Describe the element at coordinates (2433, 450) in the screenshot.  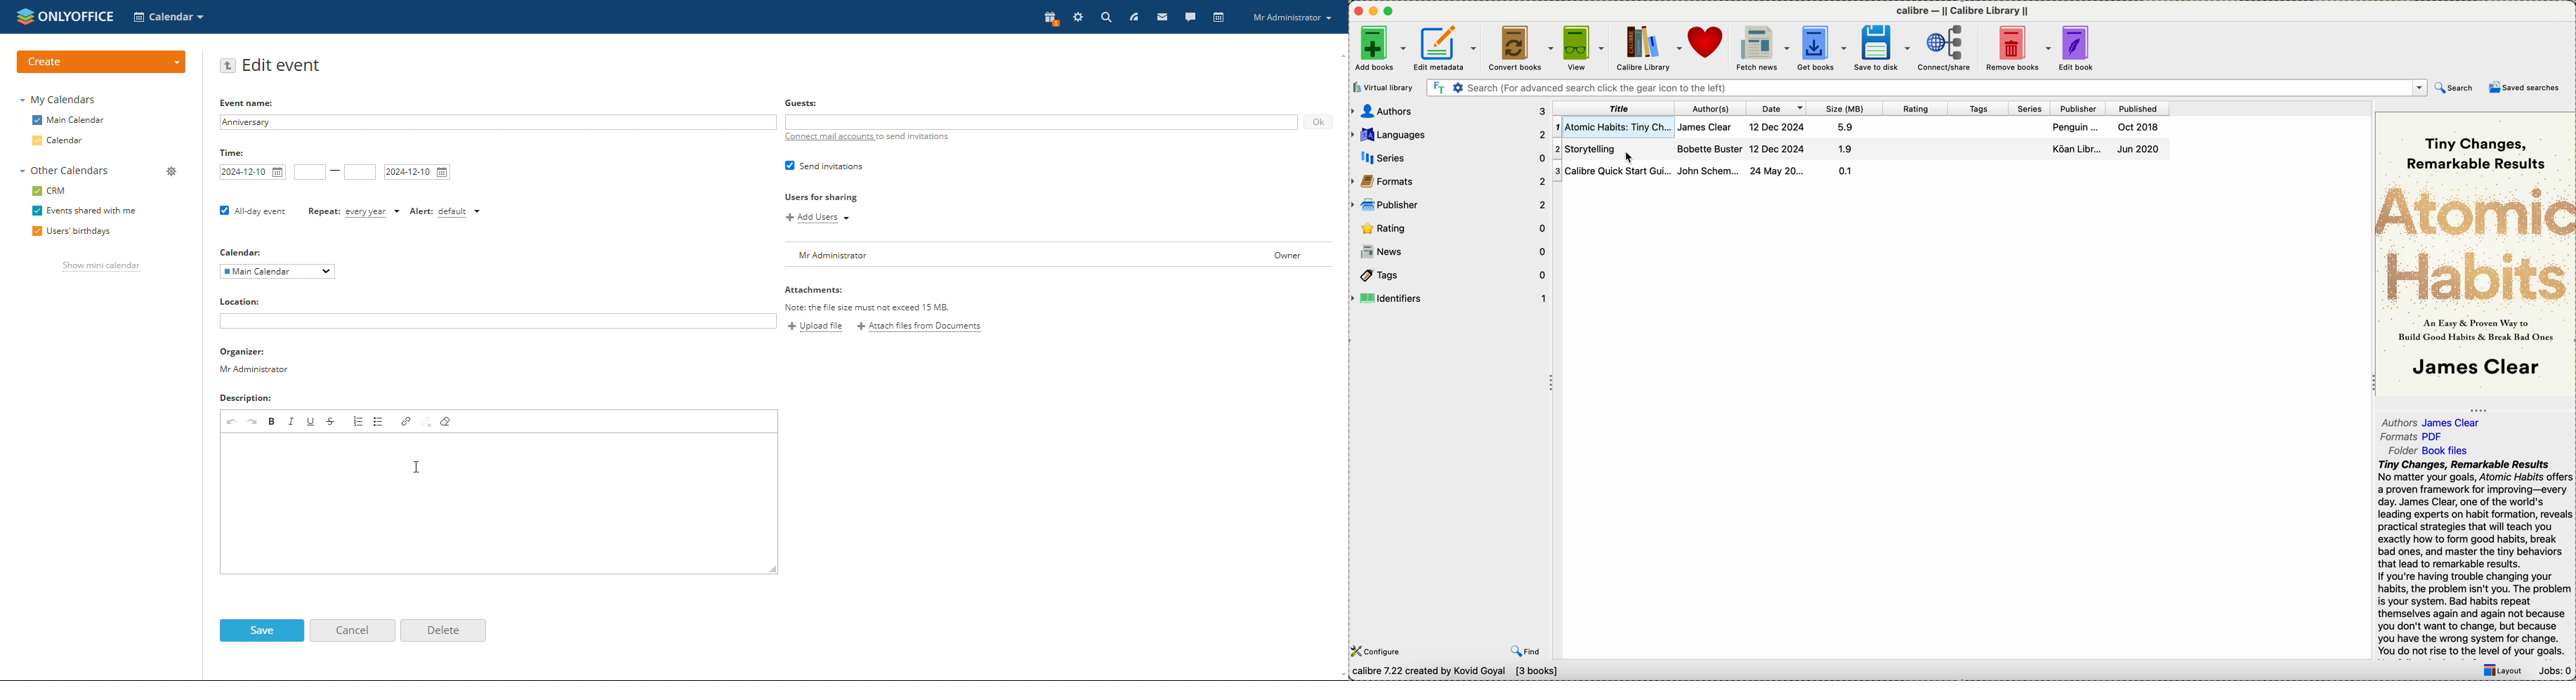
I see `folder` at that location.